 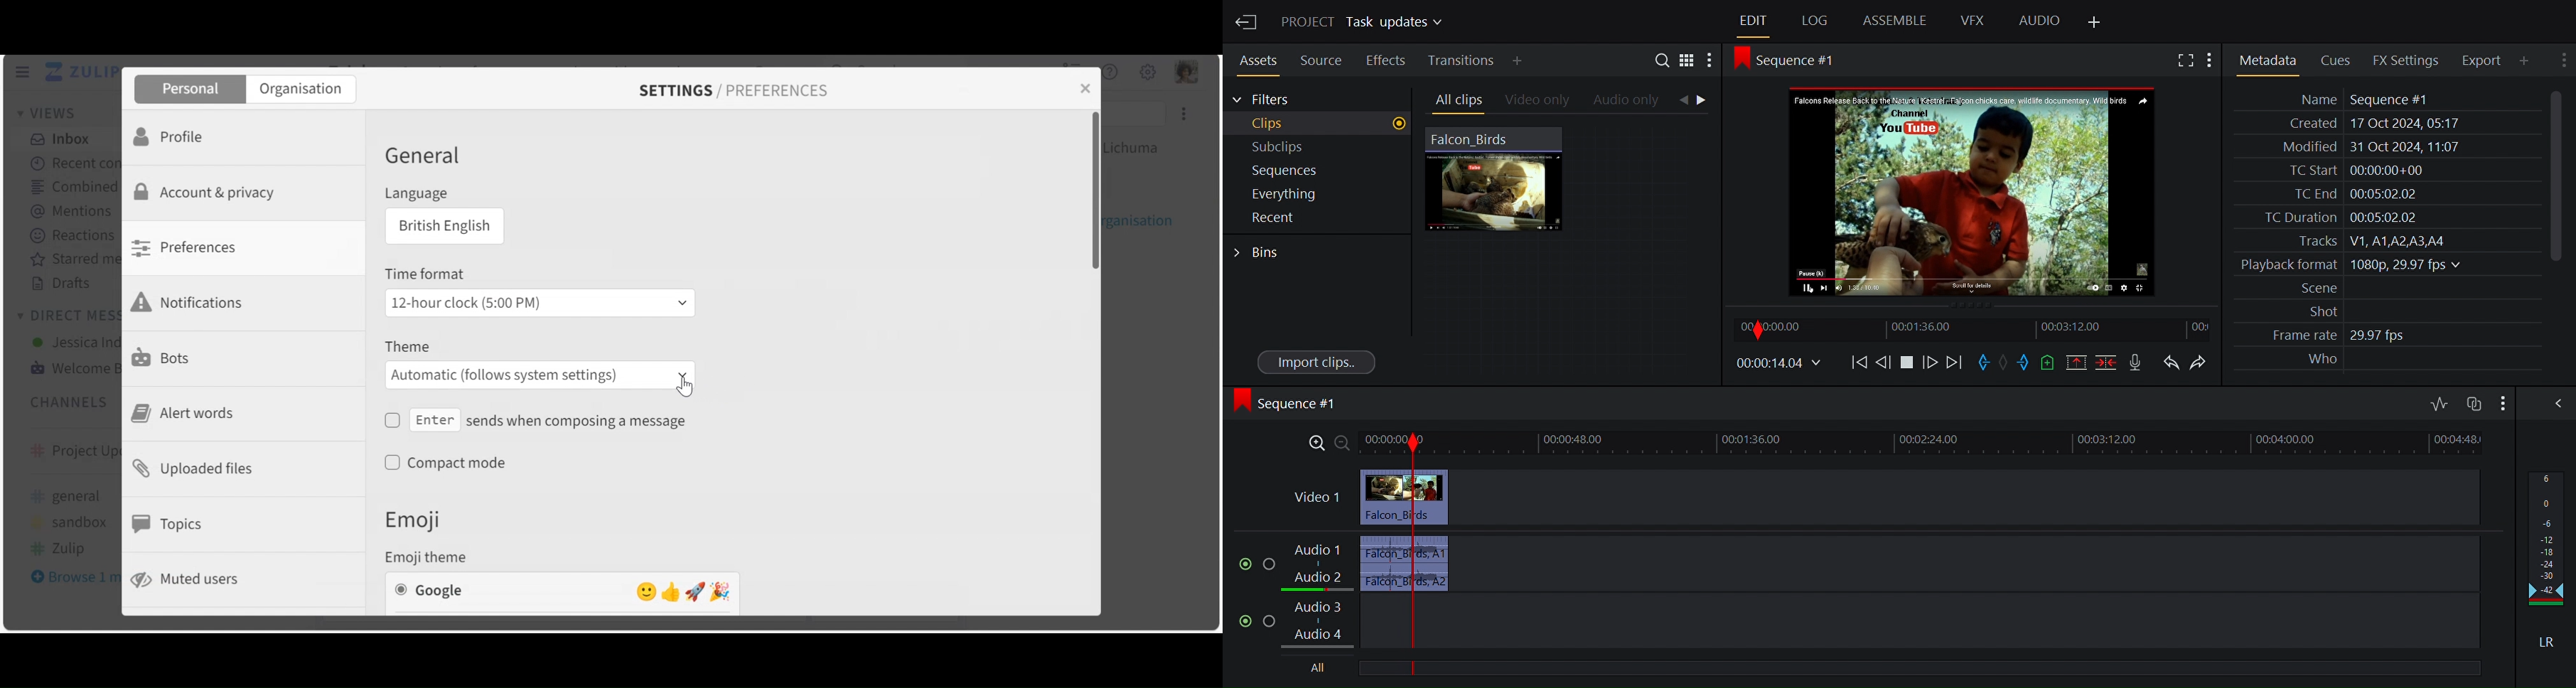 What do you see at coordinates (1084, 89) in the screenshot?
I see `Close` at bounding box center [1084, 89].